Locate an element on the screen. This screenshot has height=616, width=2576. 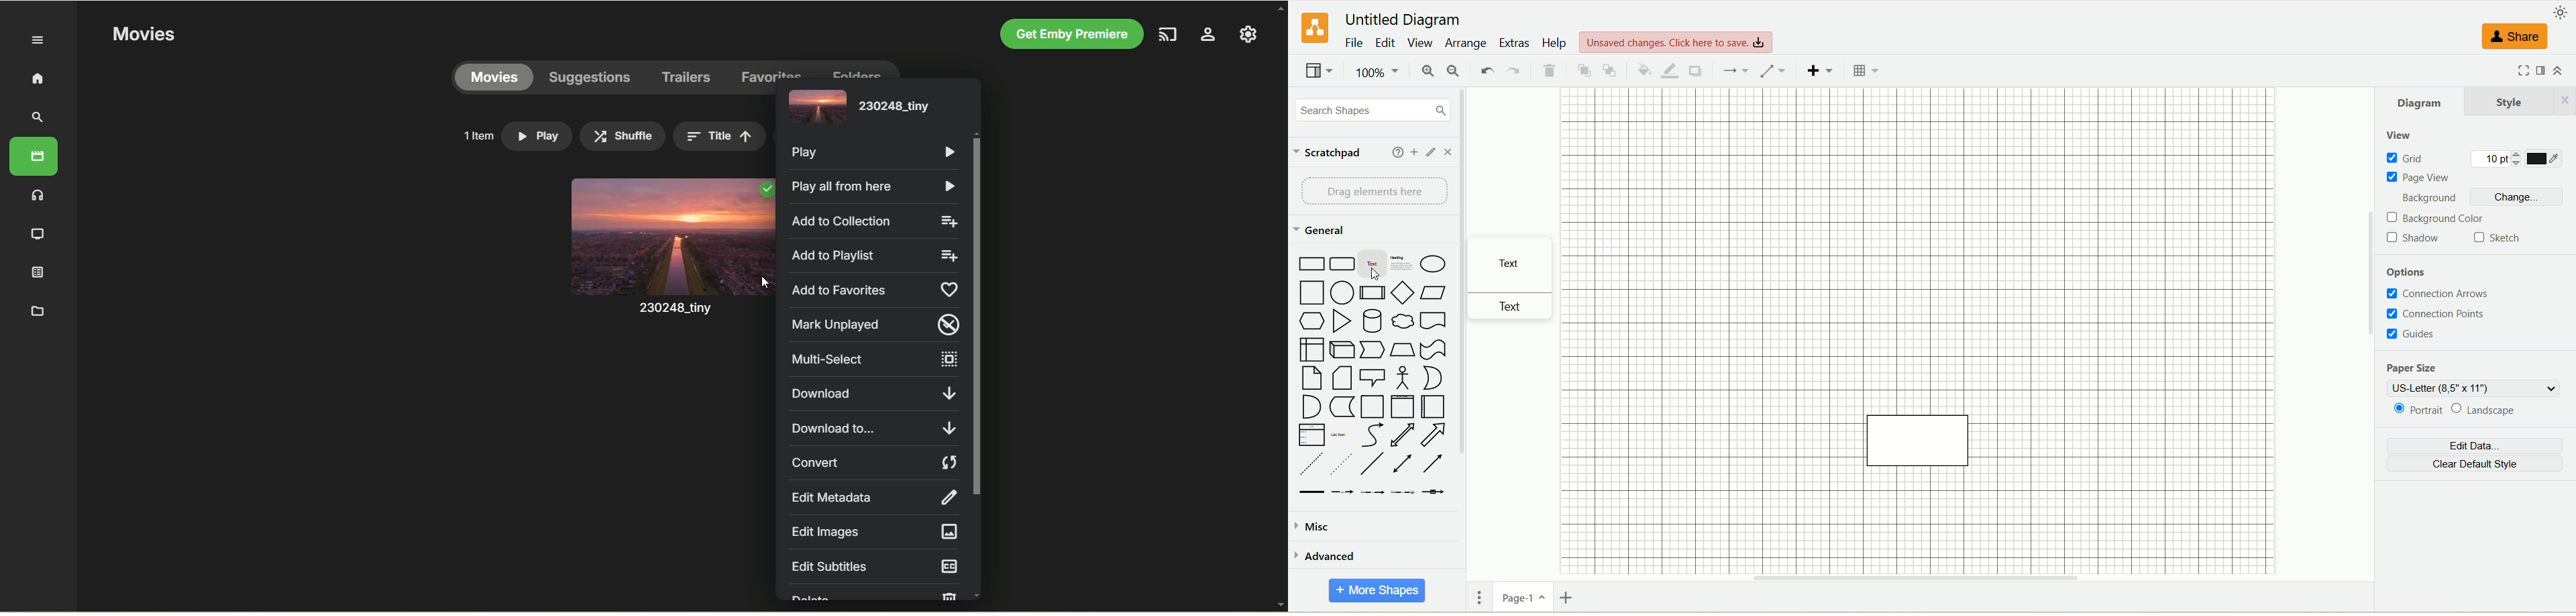
rectangle is located at coordinates (1309, 263).